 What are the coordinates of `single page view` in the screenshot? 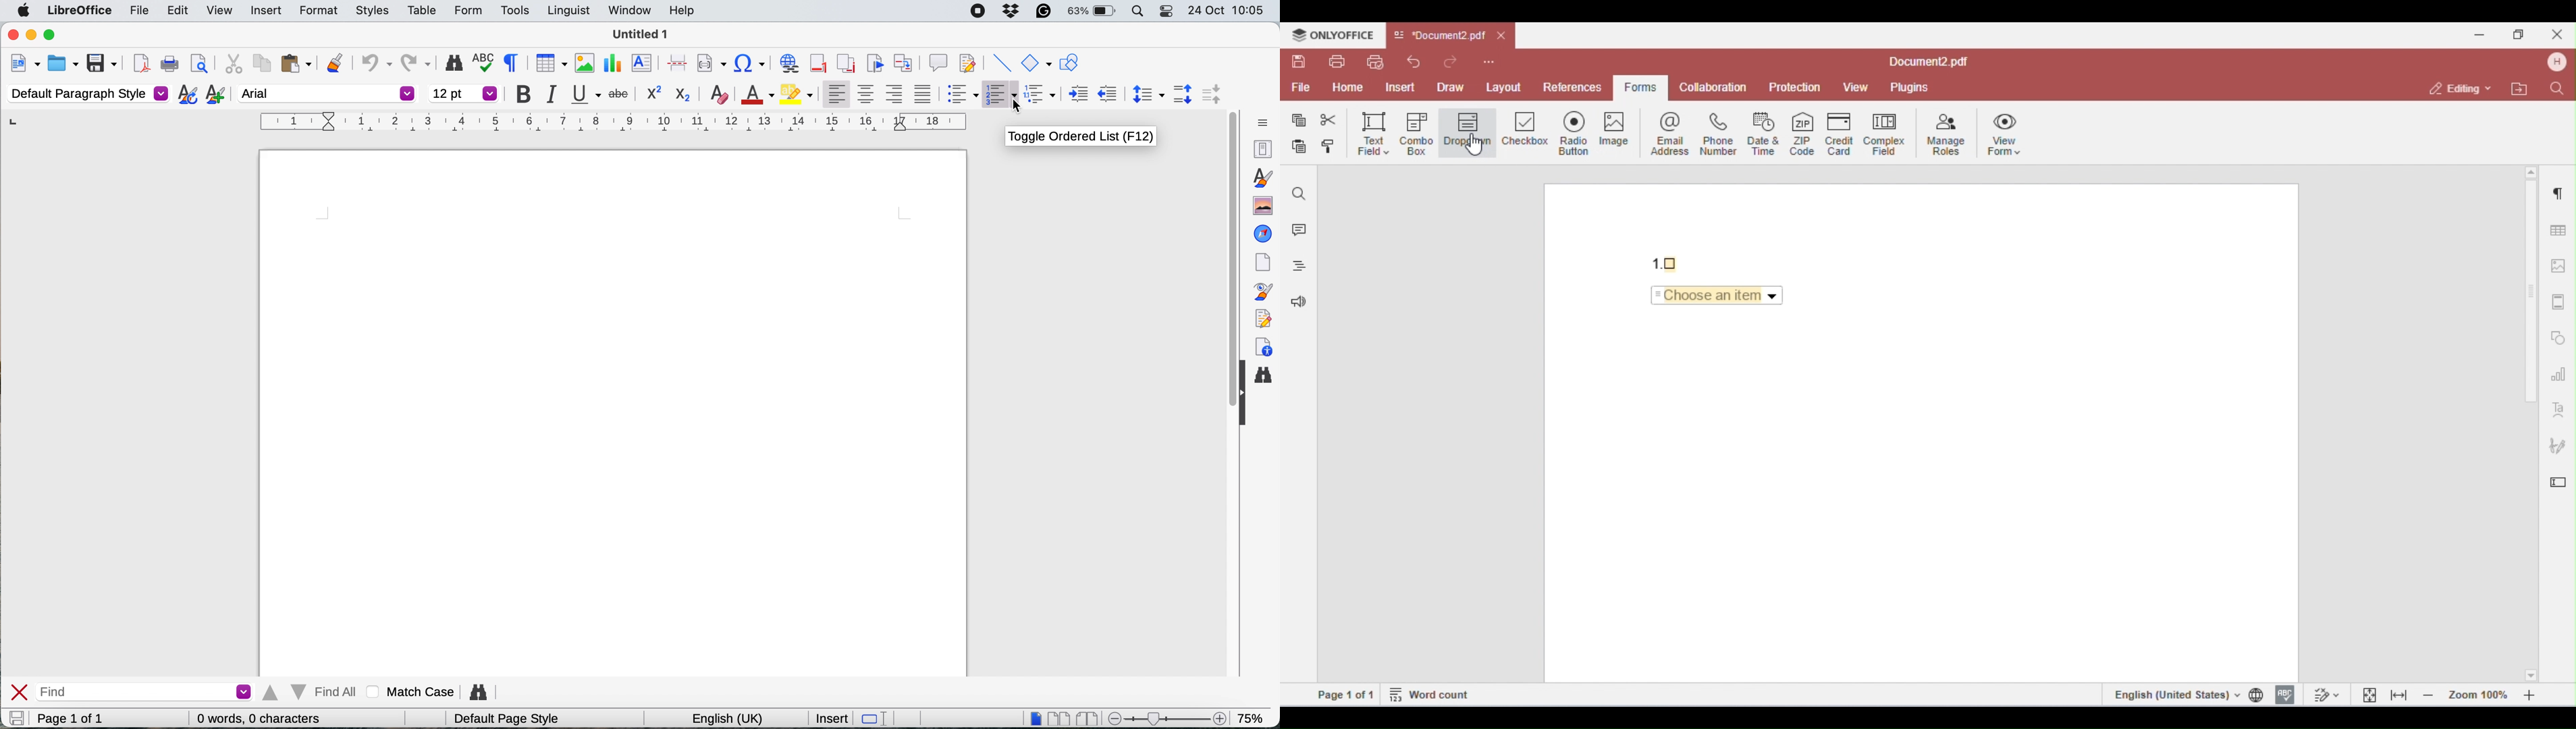 It's located at (1036, 717).